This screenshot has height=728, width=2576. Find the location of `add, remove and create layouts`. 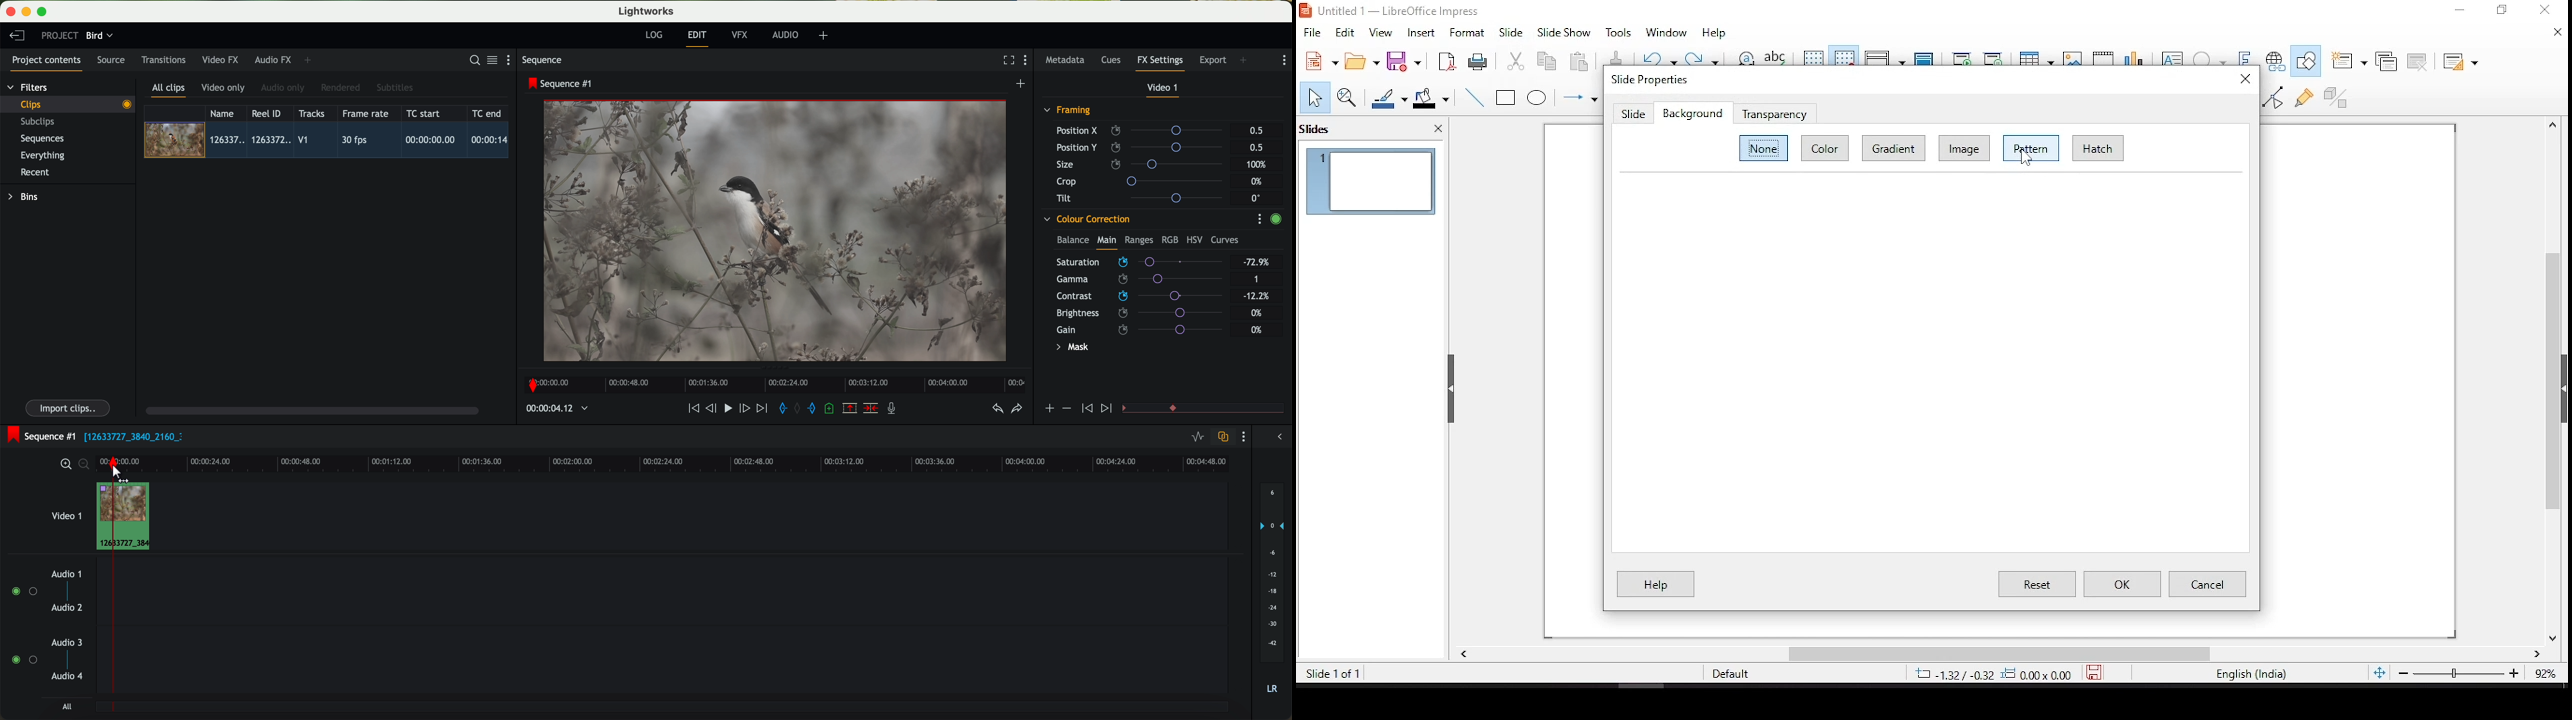

add, remove and create layouts is located at coordinates (825, 36).